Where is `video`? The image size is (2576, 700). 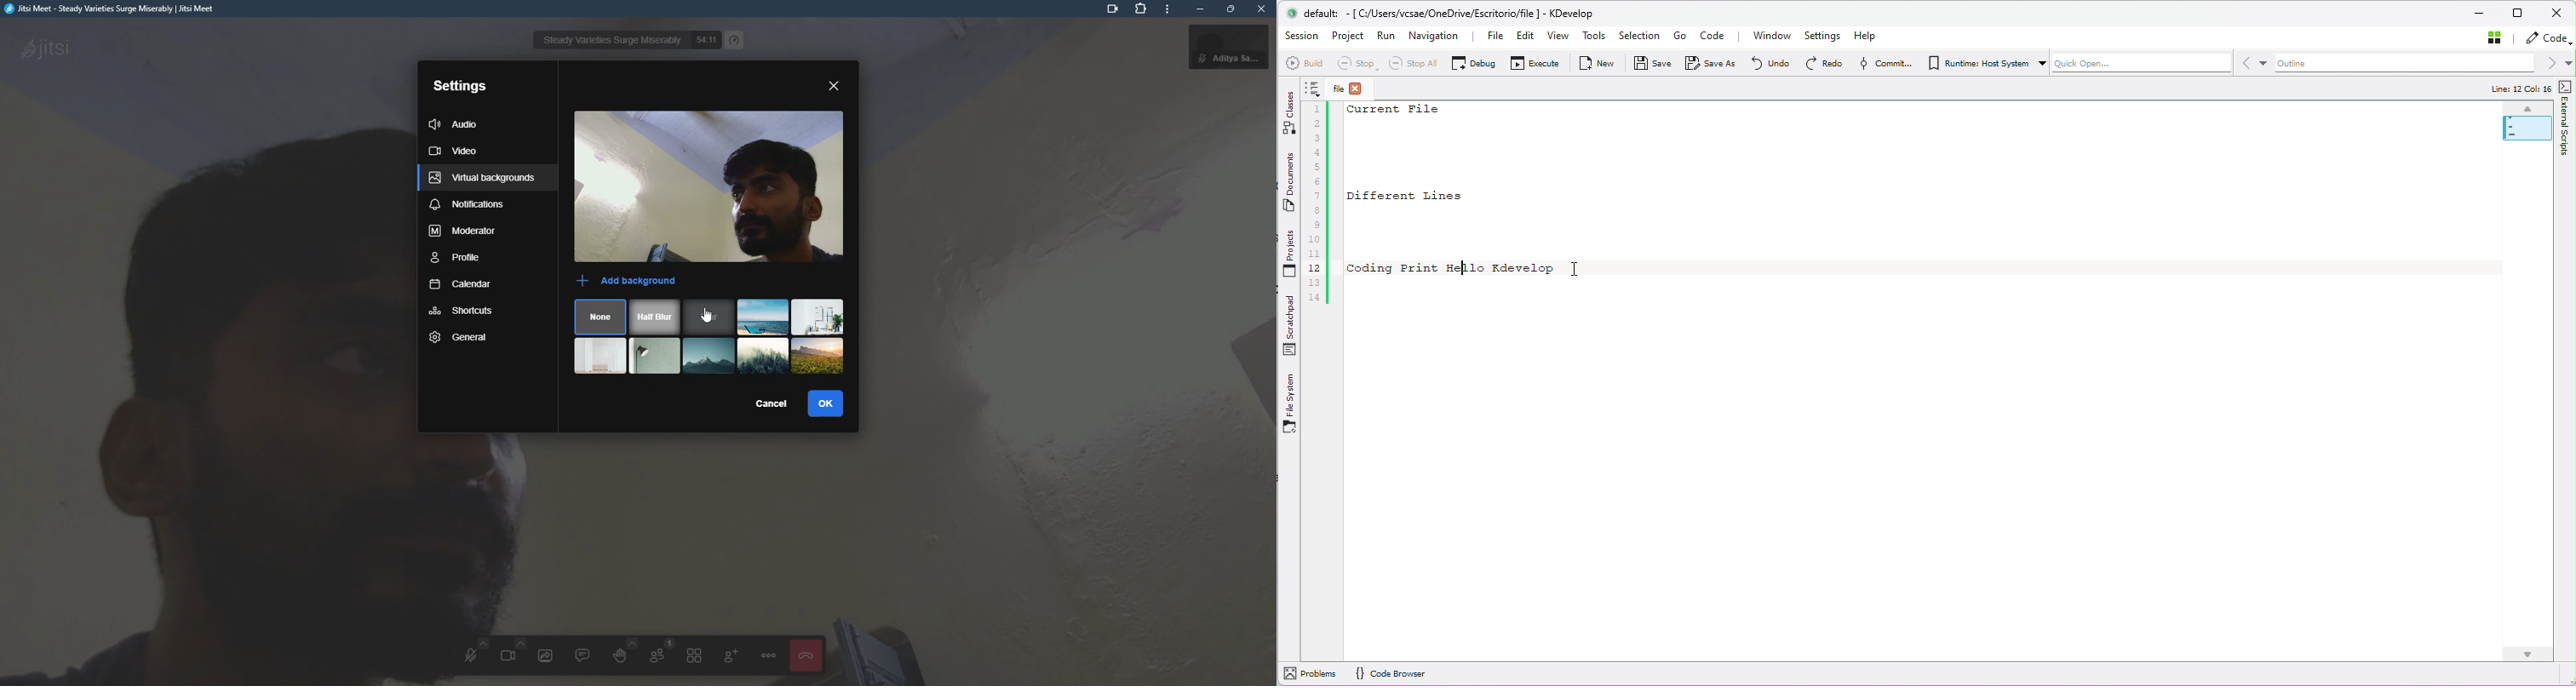 video is located at coordinates (457, 152).